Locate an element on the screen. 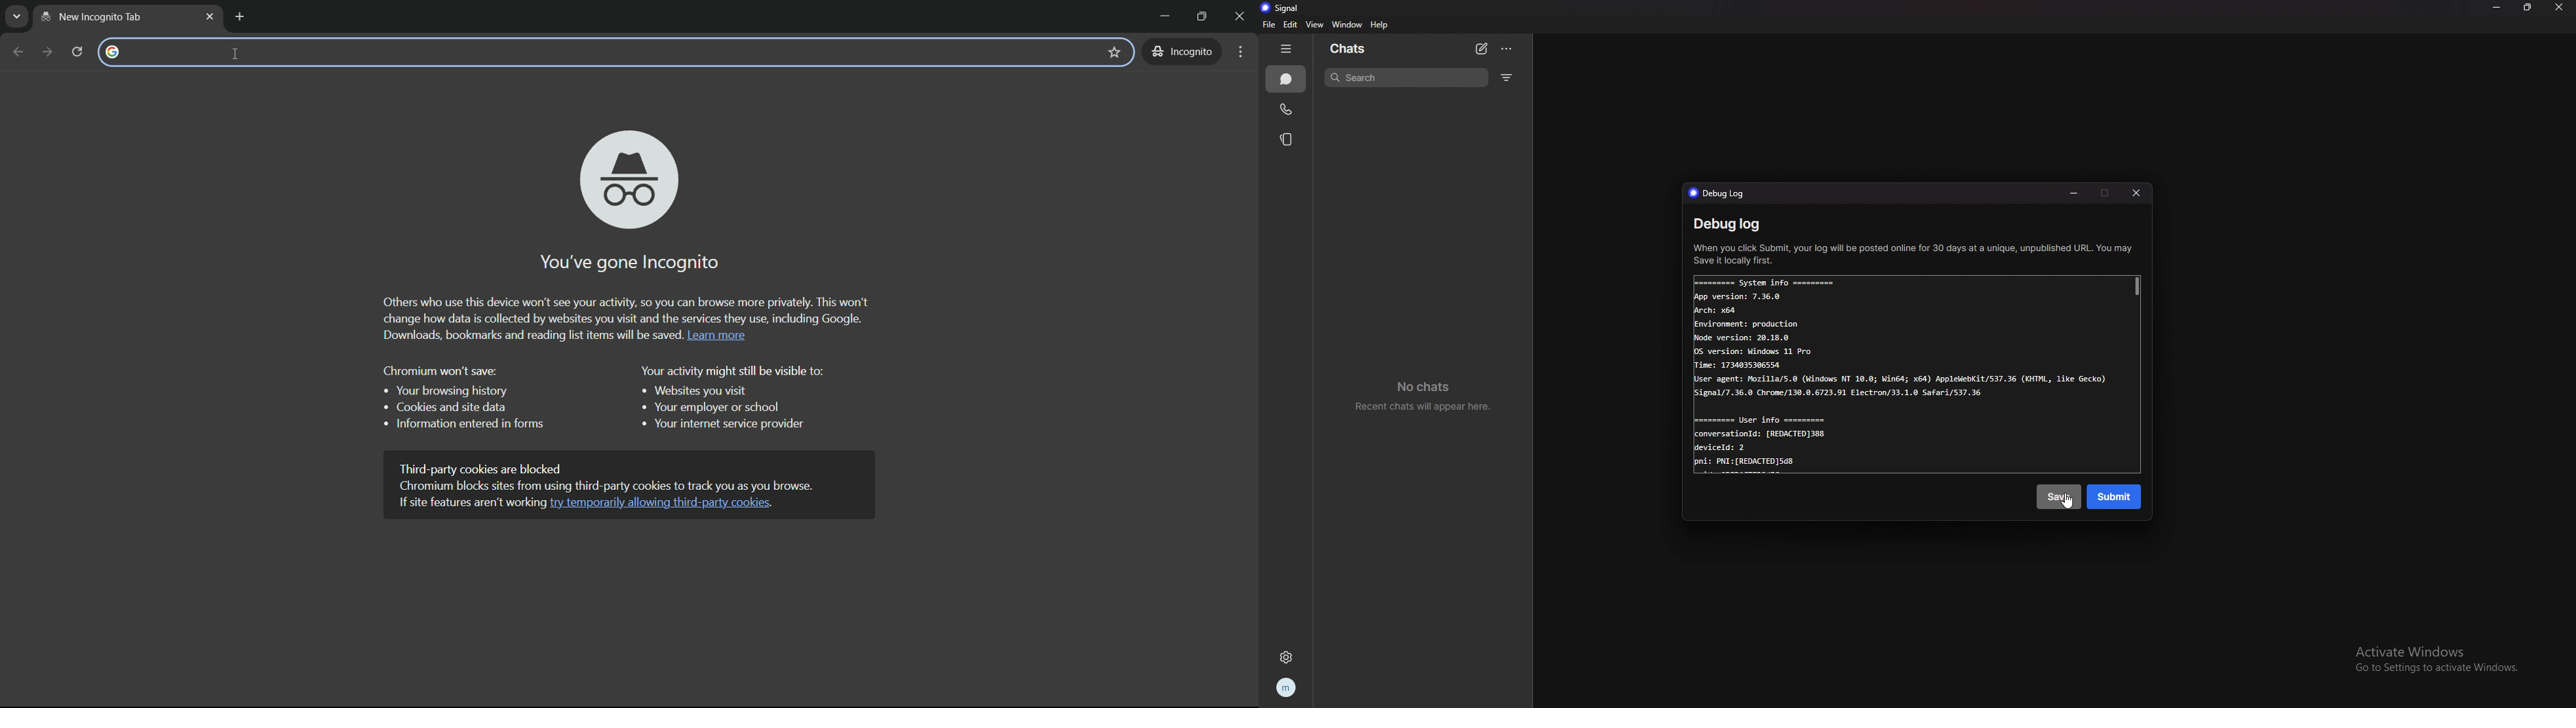 This screenshot has height=728, width=2576. resize is located at coordinates (2527, 6).